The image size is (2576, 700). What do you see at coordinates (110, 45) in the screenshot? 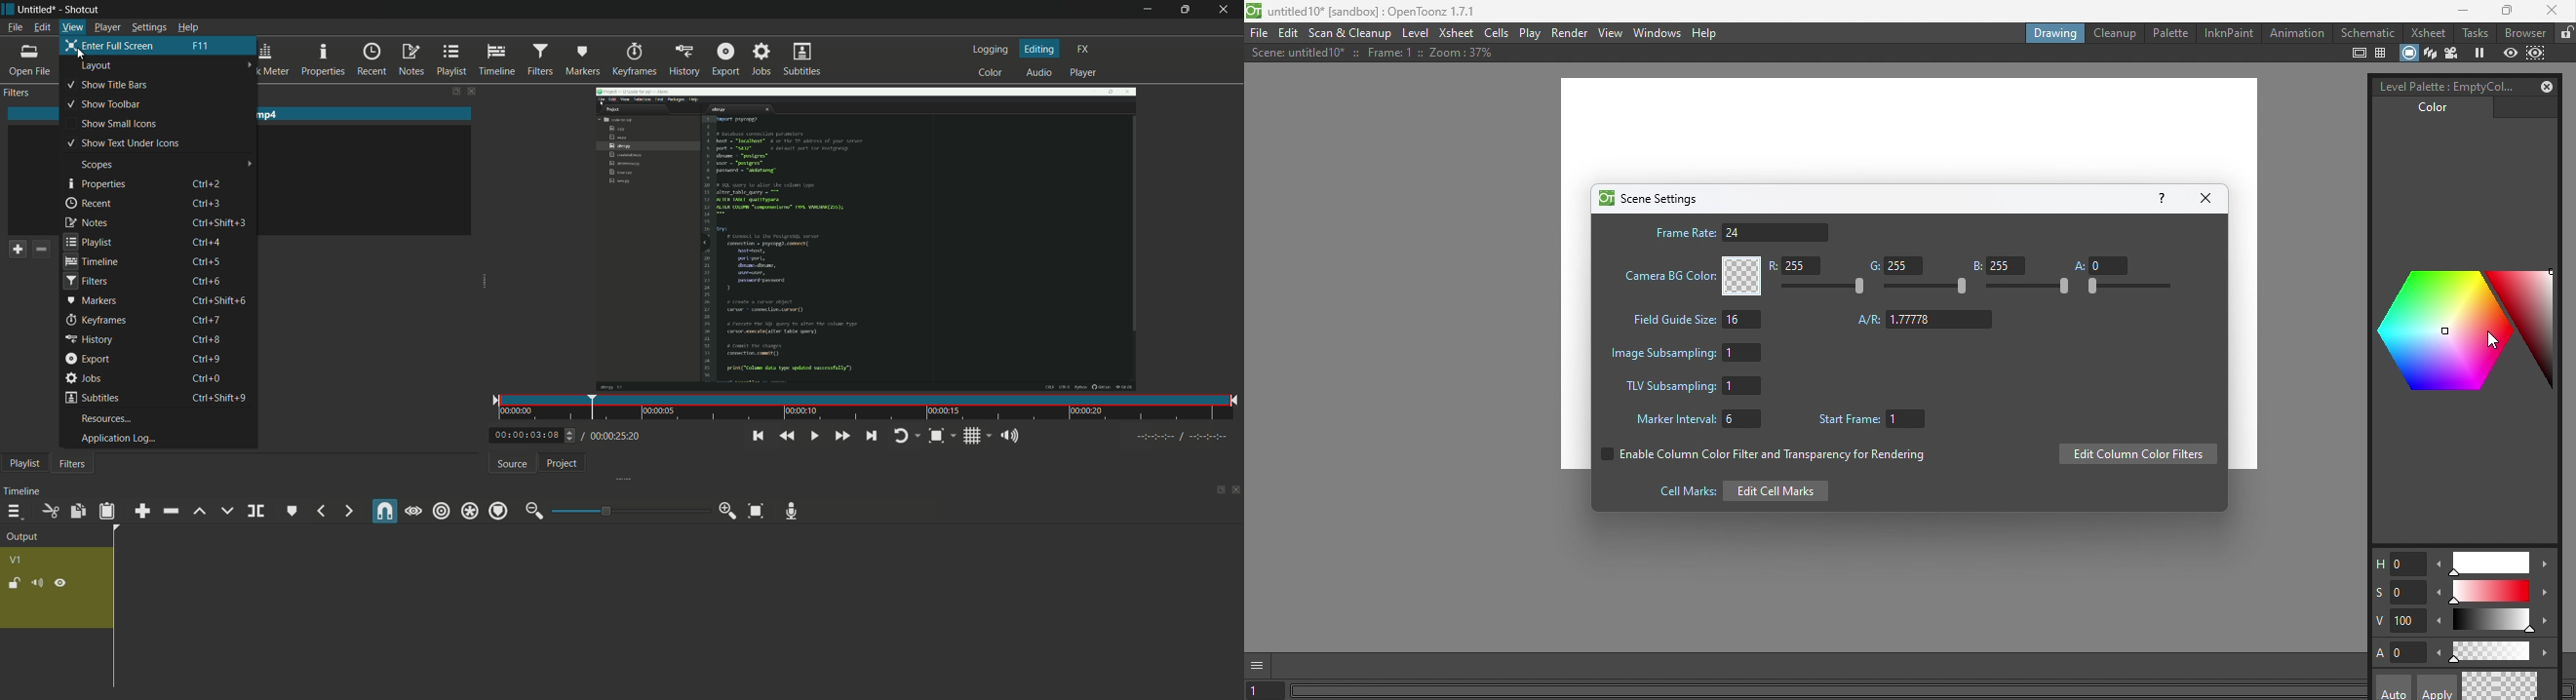
I see `enter full screen` at bounding box center [110, 45].